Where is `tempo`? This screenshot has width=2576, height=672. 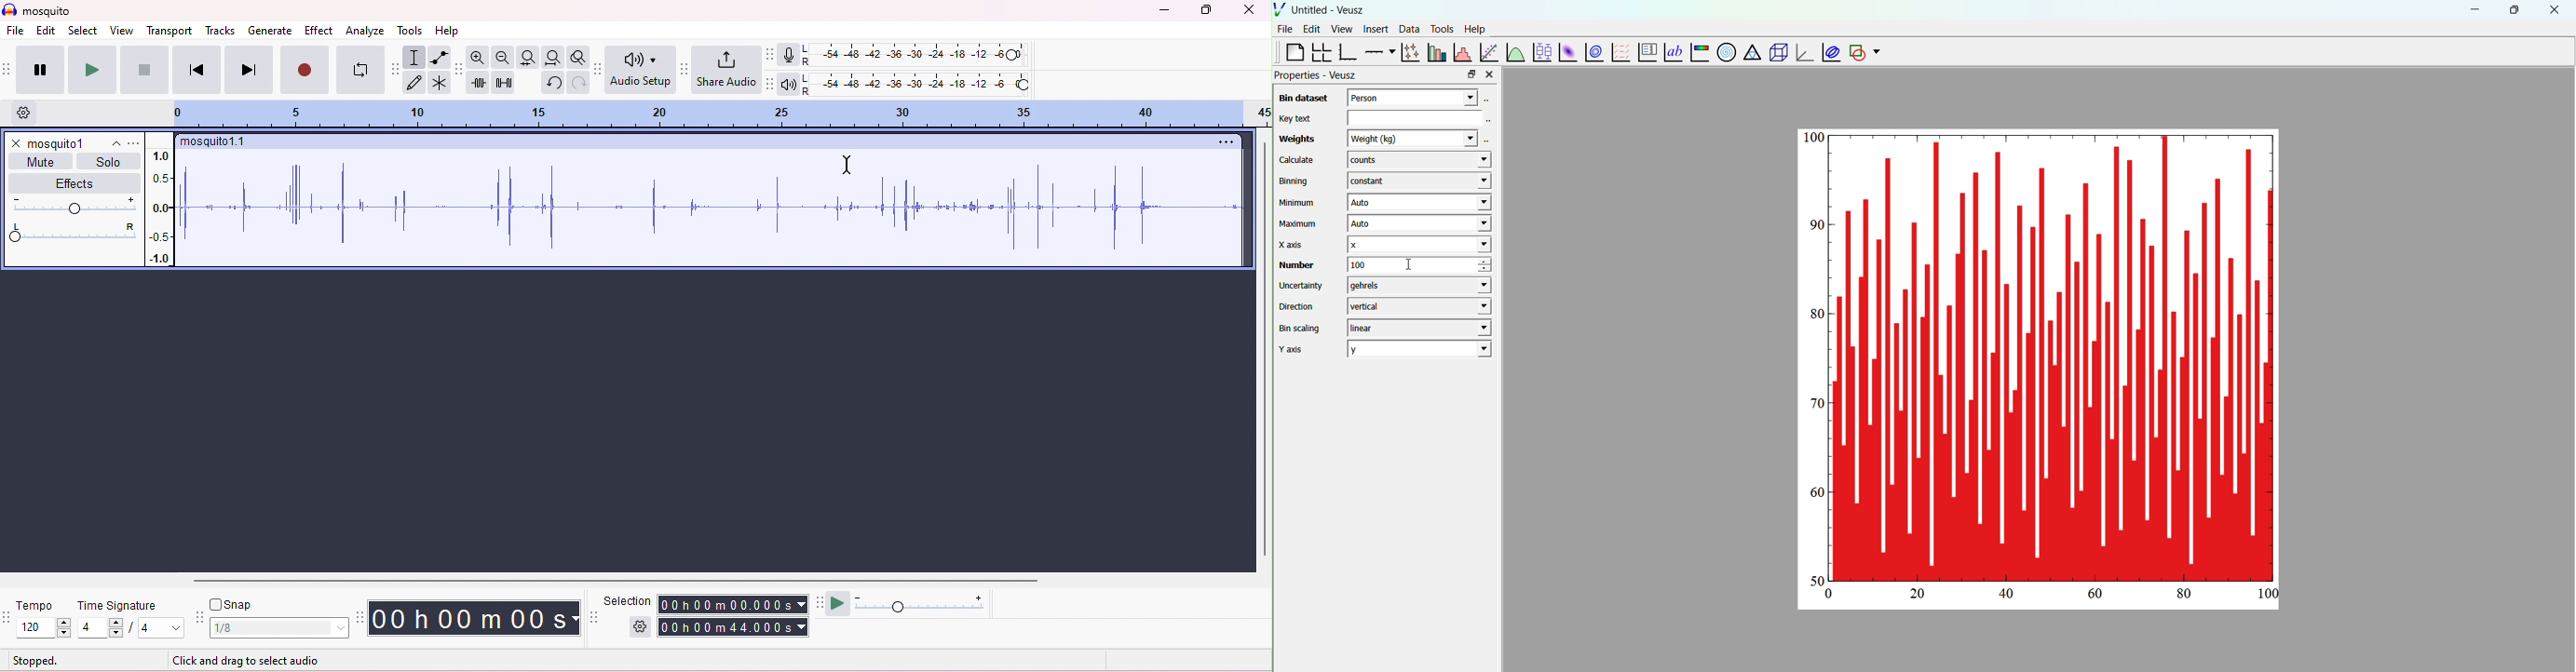
tempo is located at coordinates (33, 605).